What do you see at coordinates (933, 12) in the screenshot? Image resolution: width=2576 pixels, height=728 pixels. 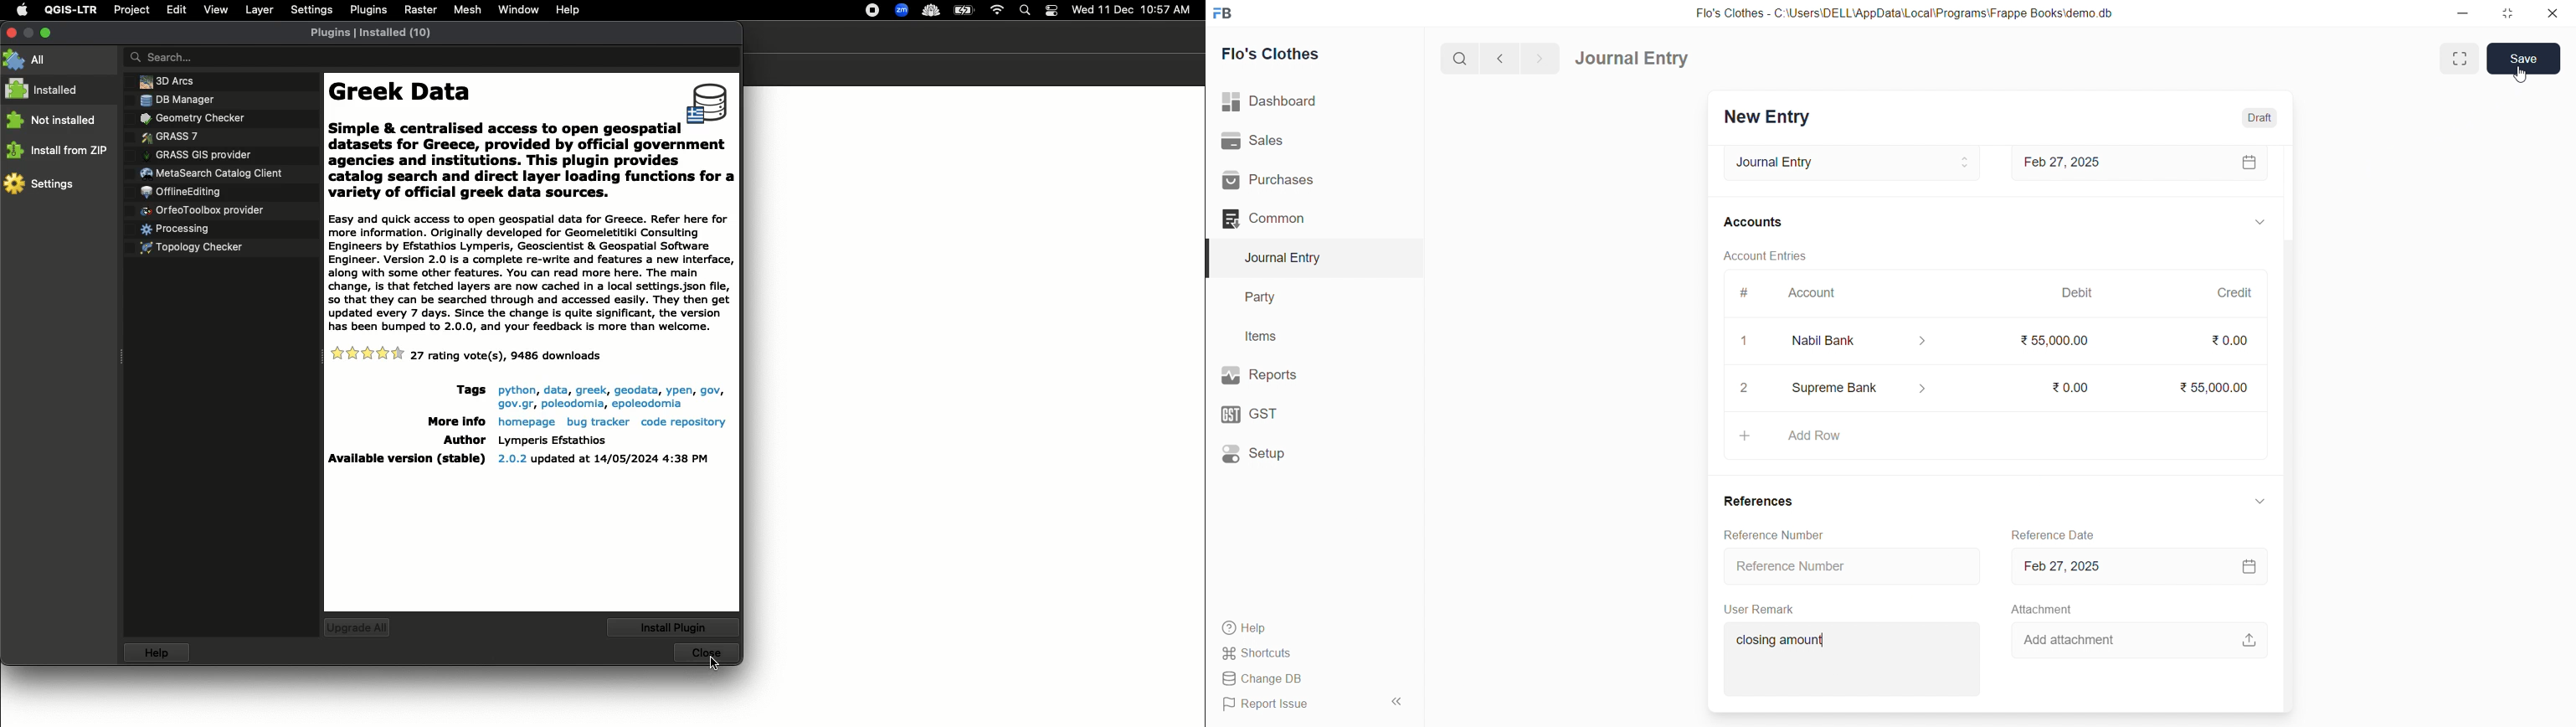 I see `Extension` at bounding box center [933, 12].